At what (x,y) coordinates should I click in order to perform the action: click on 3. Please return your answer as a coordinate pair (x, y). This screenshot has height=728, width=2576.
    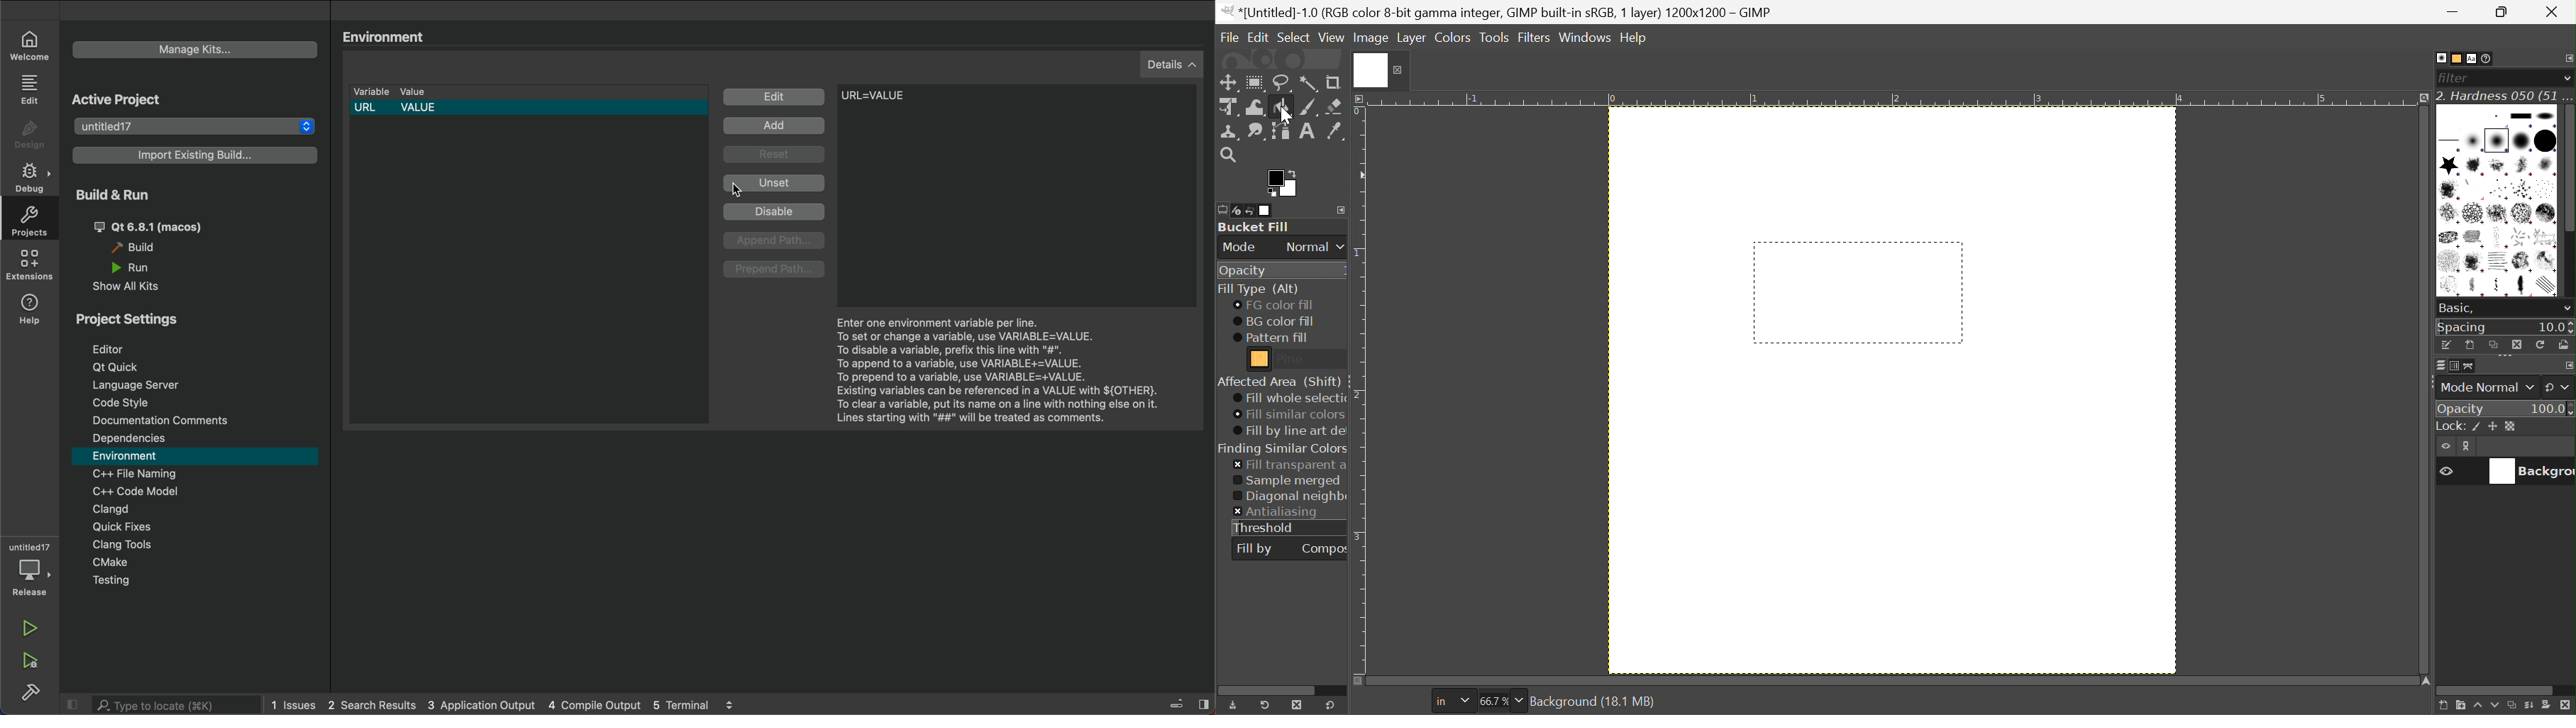
    Looking at the image, I should click on (2036, 99).